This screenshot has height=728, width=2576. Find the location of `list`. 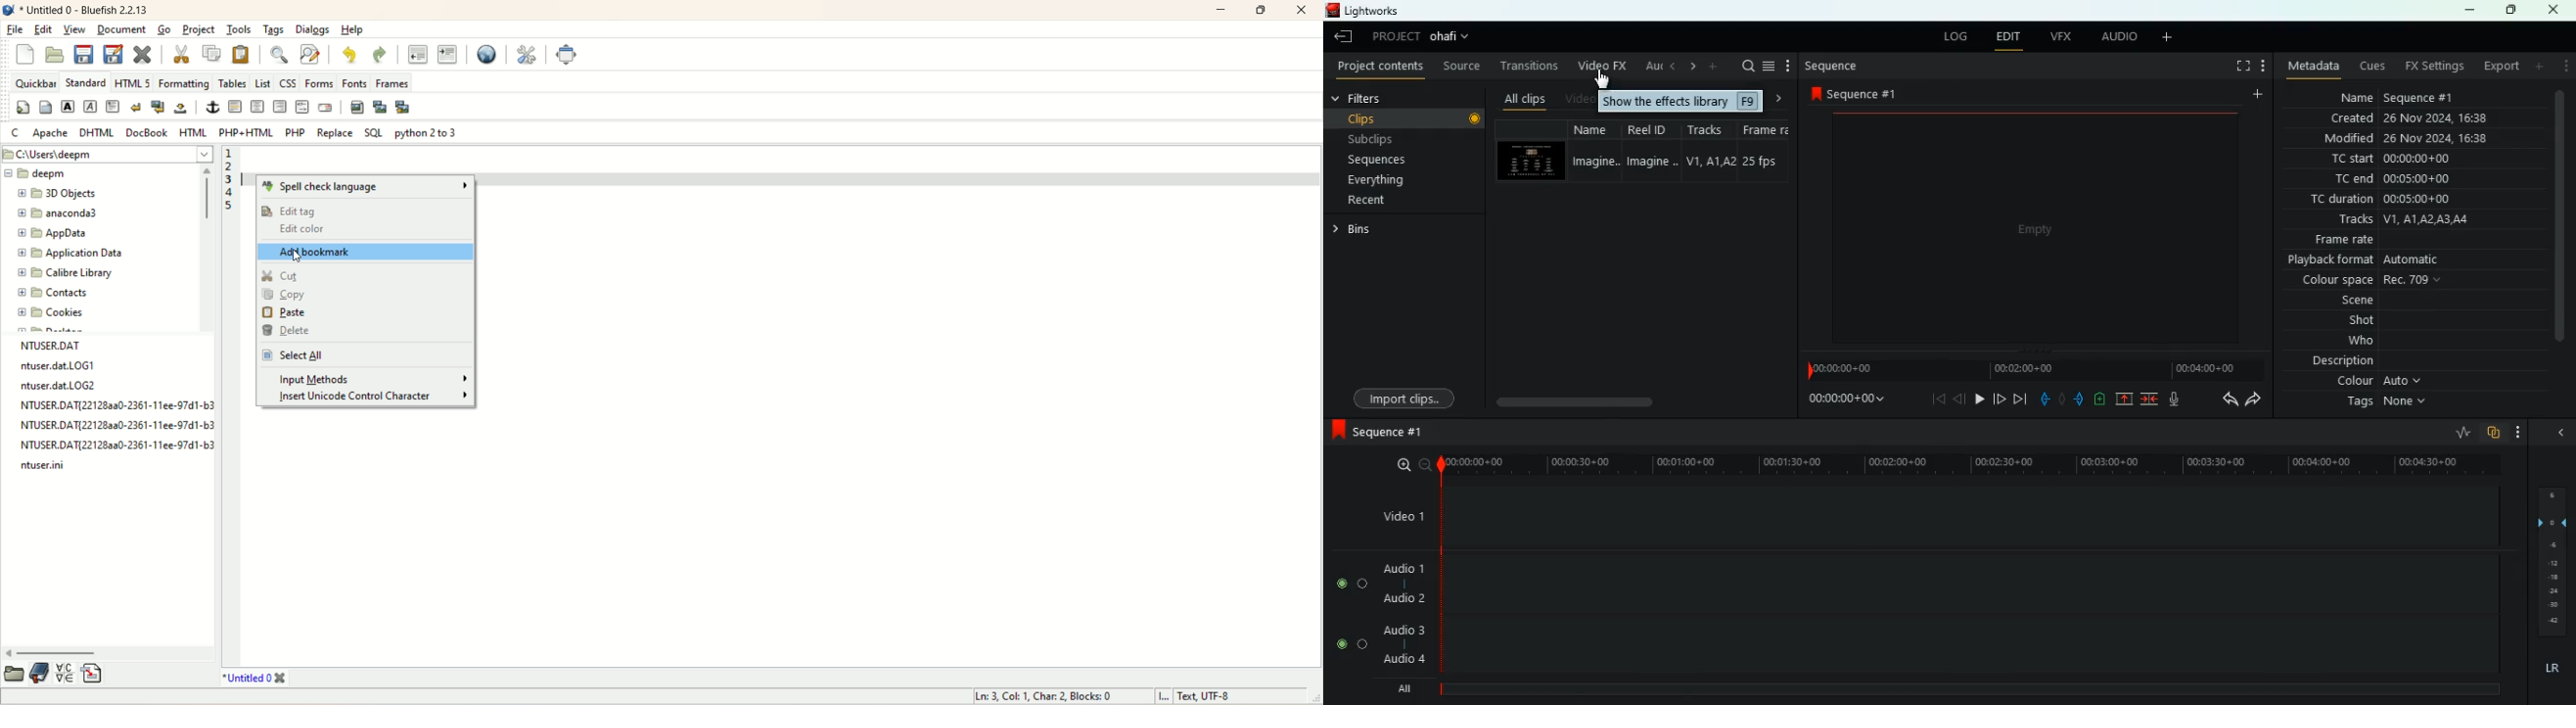

list is located at coordinates (1769, 67).